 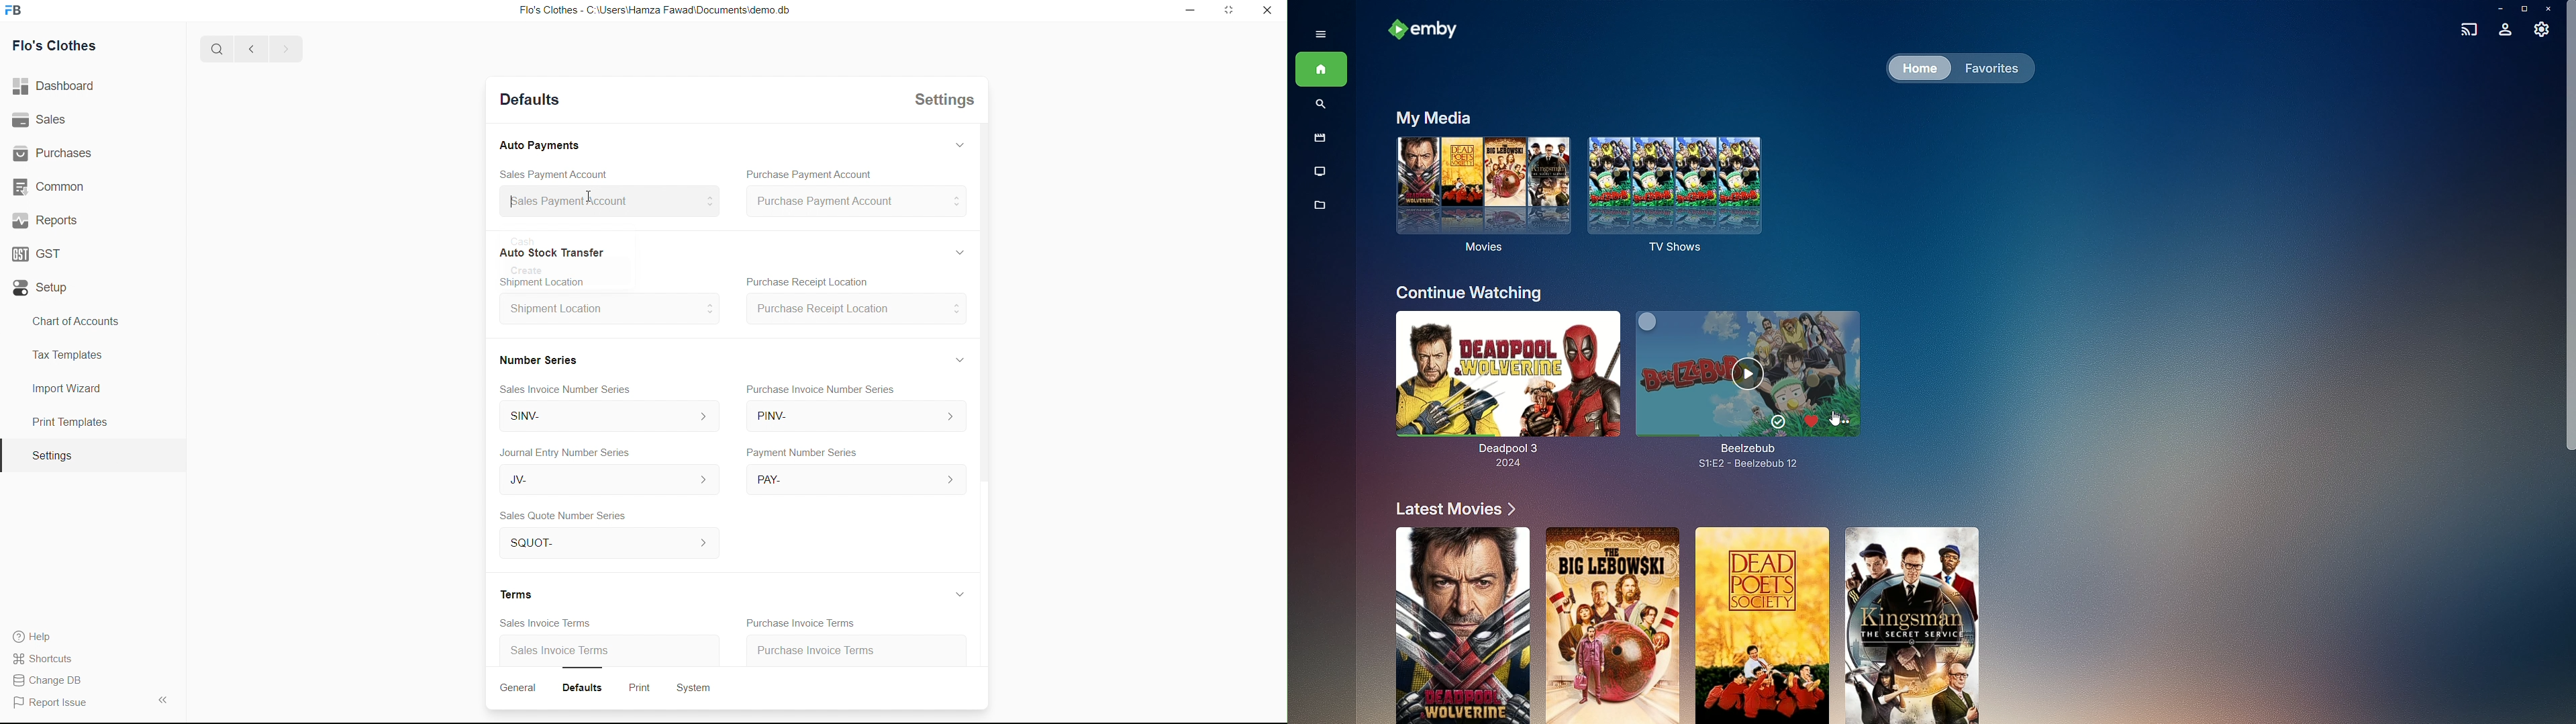 I want to click on Sales Quote Number Series, so click(x=566, y=517).